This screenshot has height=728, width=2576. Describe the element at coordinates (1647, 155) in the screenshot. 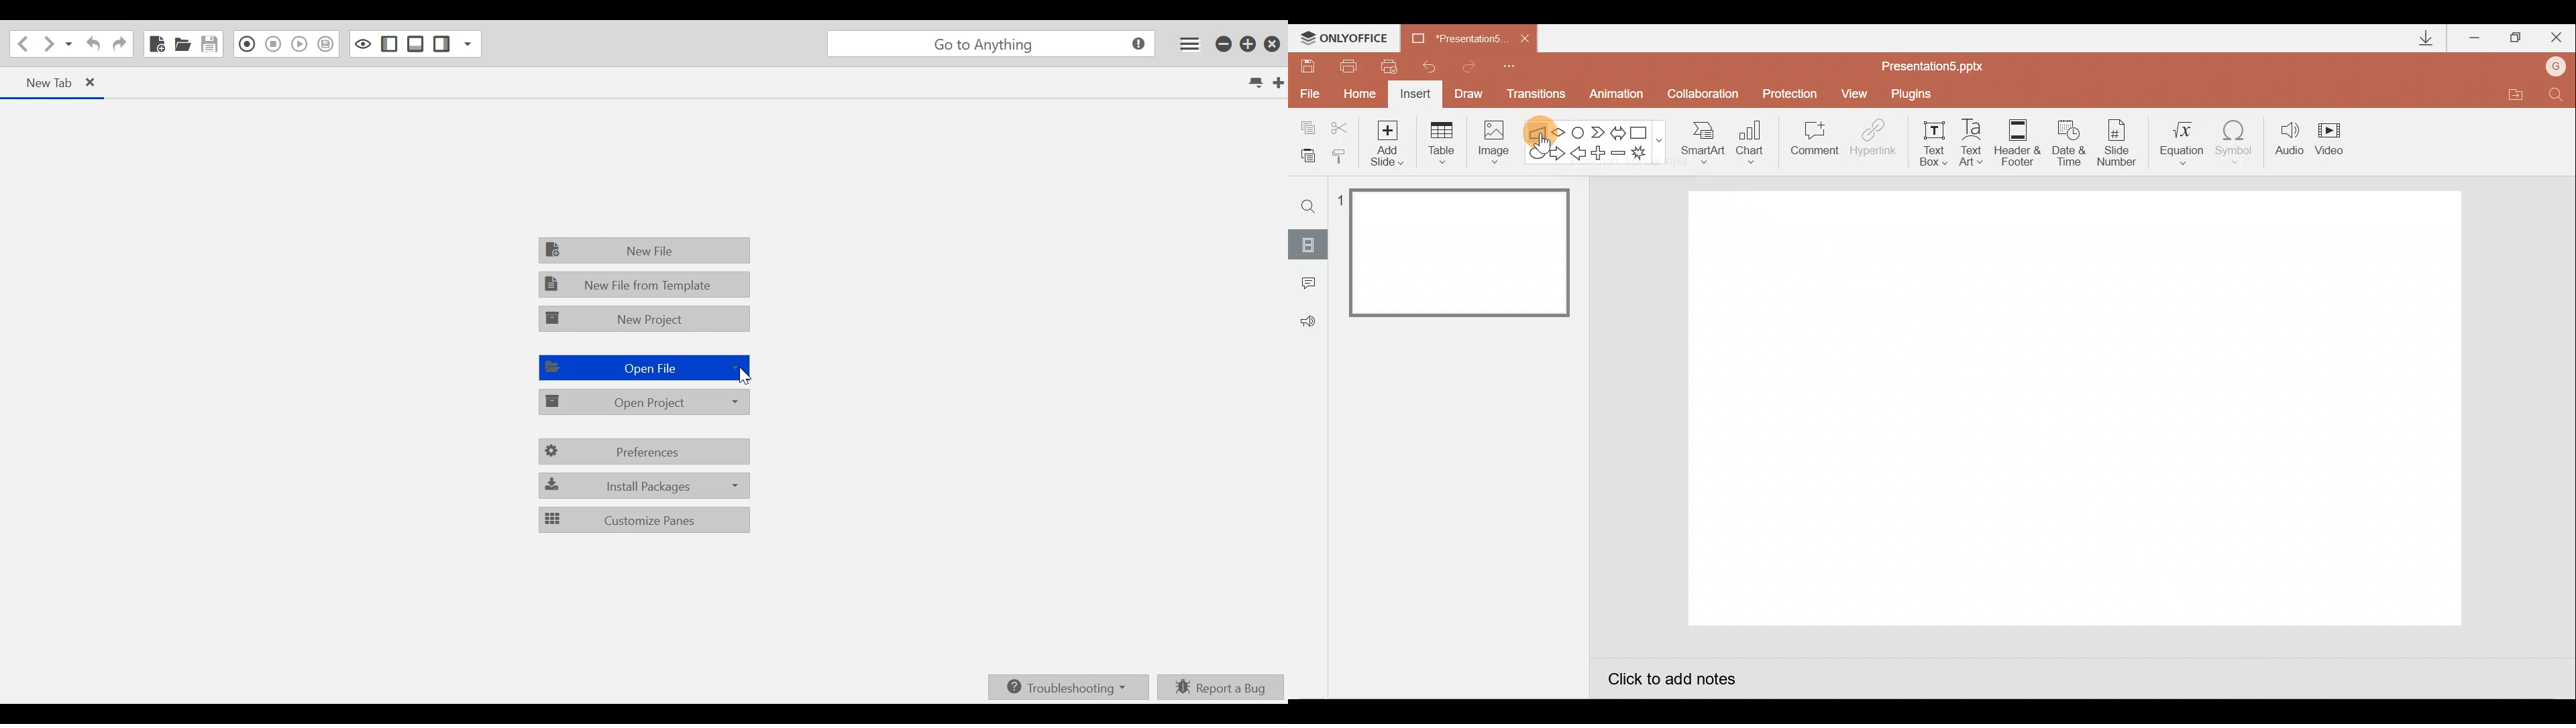

I see `Explosion 1` at that location.